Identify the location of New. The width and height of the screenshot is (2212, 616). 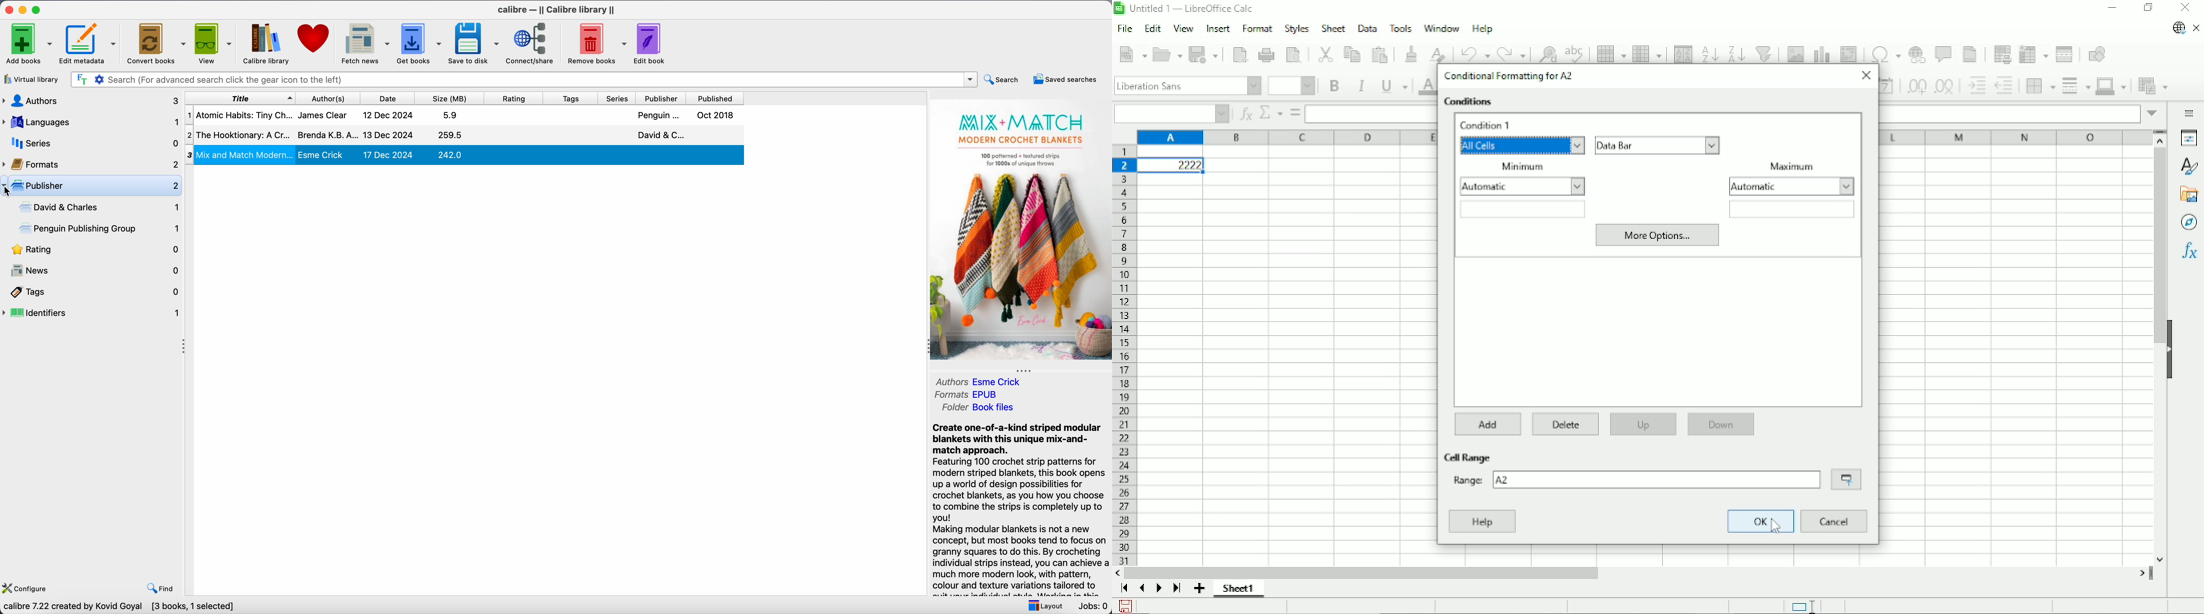
(1131, 54).